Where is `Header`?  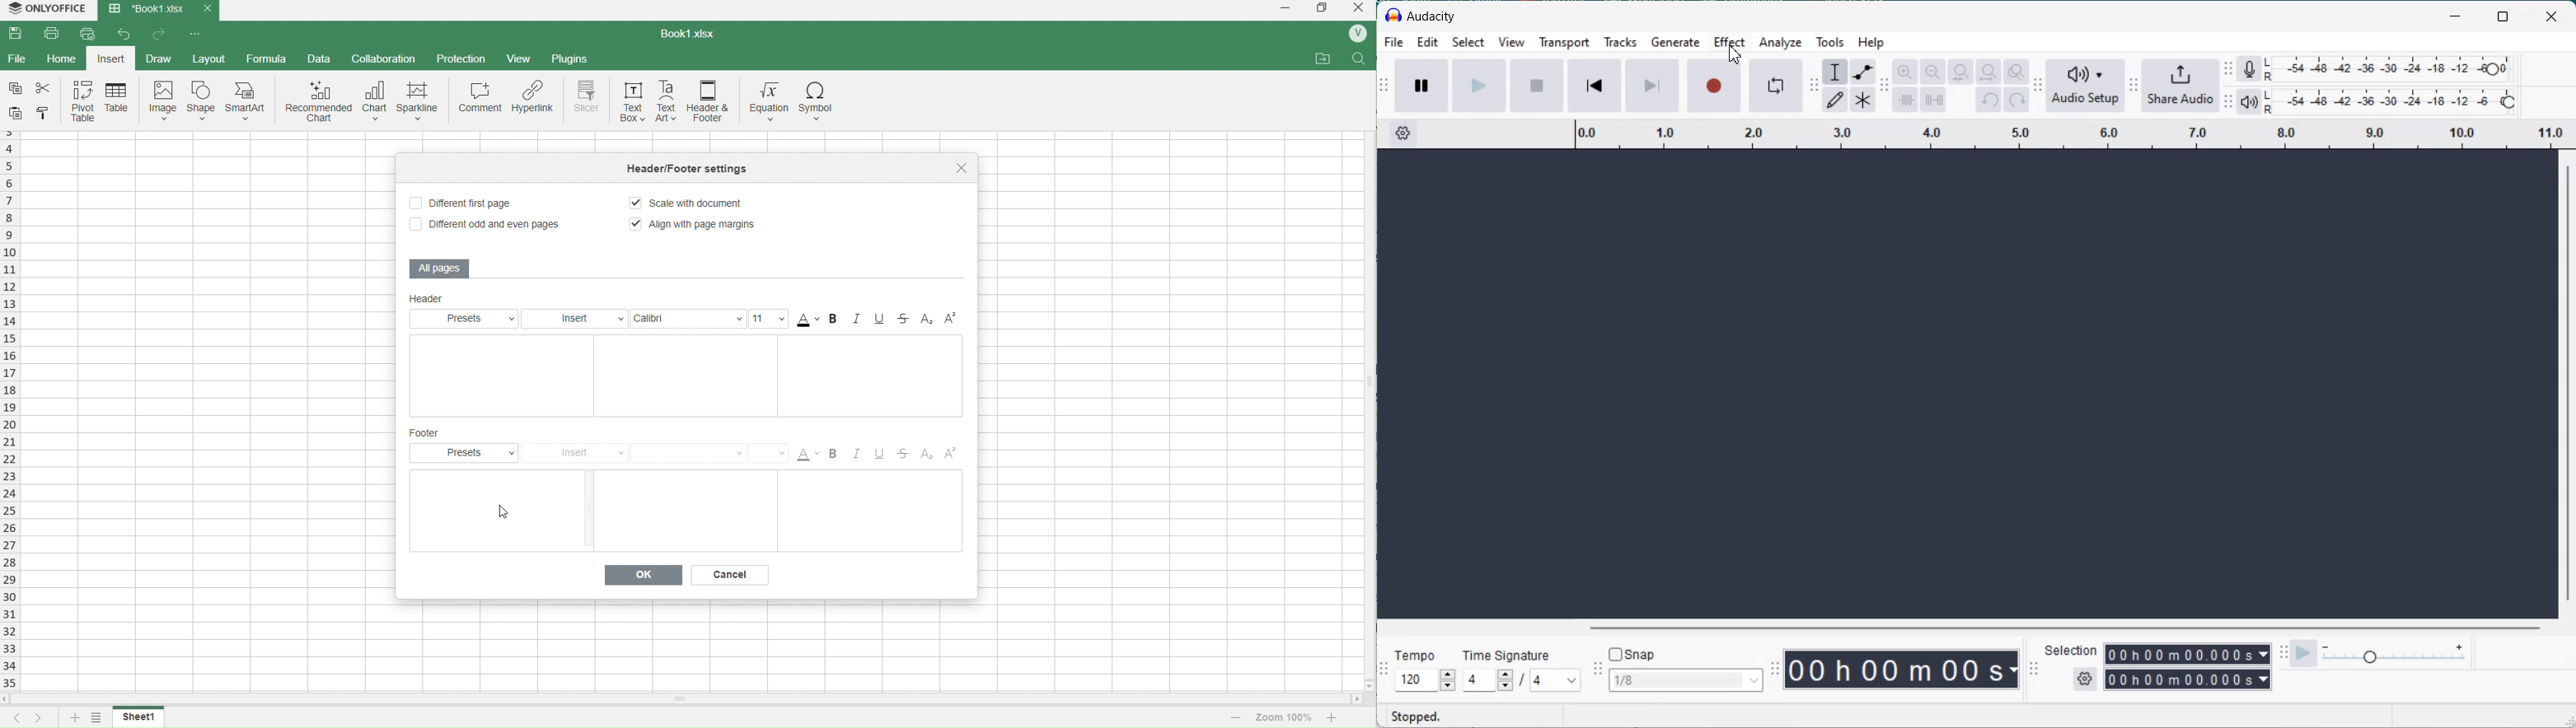 Header is located at coordinates (458, 300).